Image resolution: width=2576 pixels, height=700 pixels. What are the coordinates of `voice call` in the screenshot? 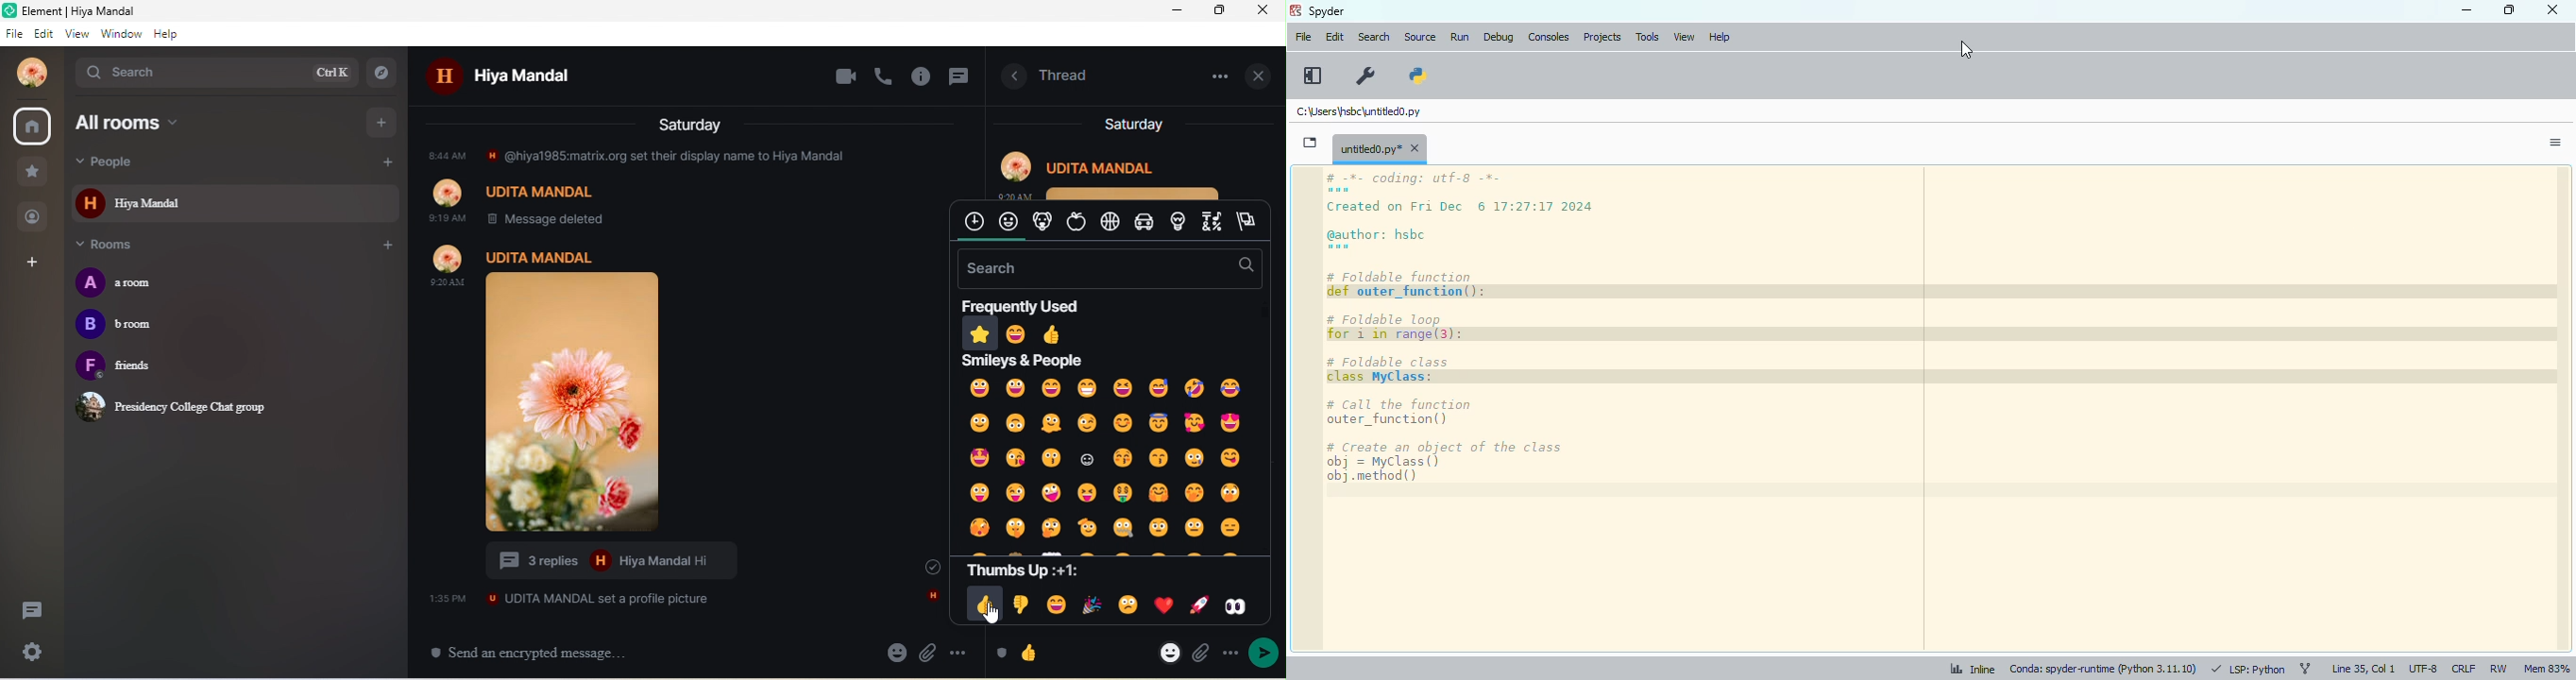 It's located at (885, 75).